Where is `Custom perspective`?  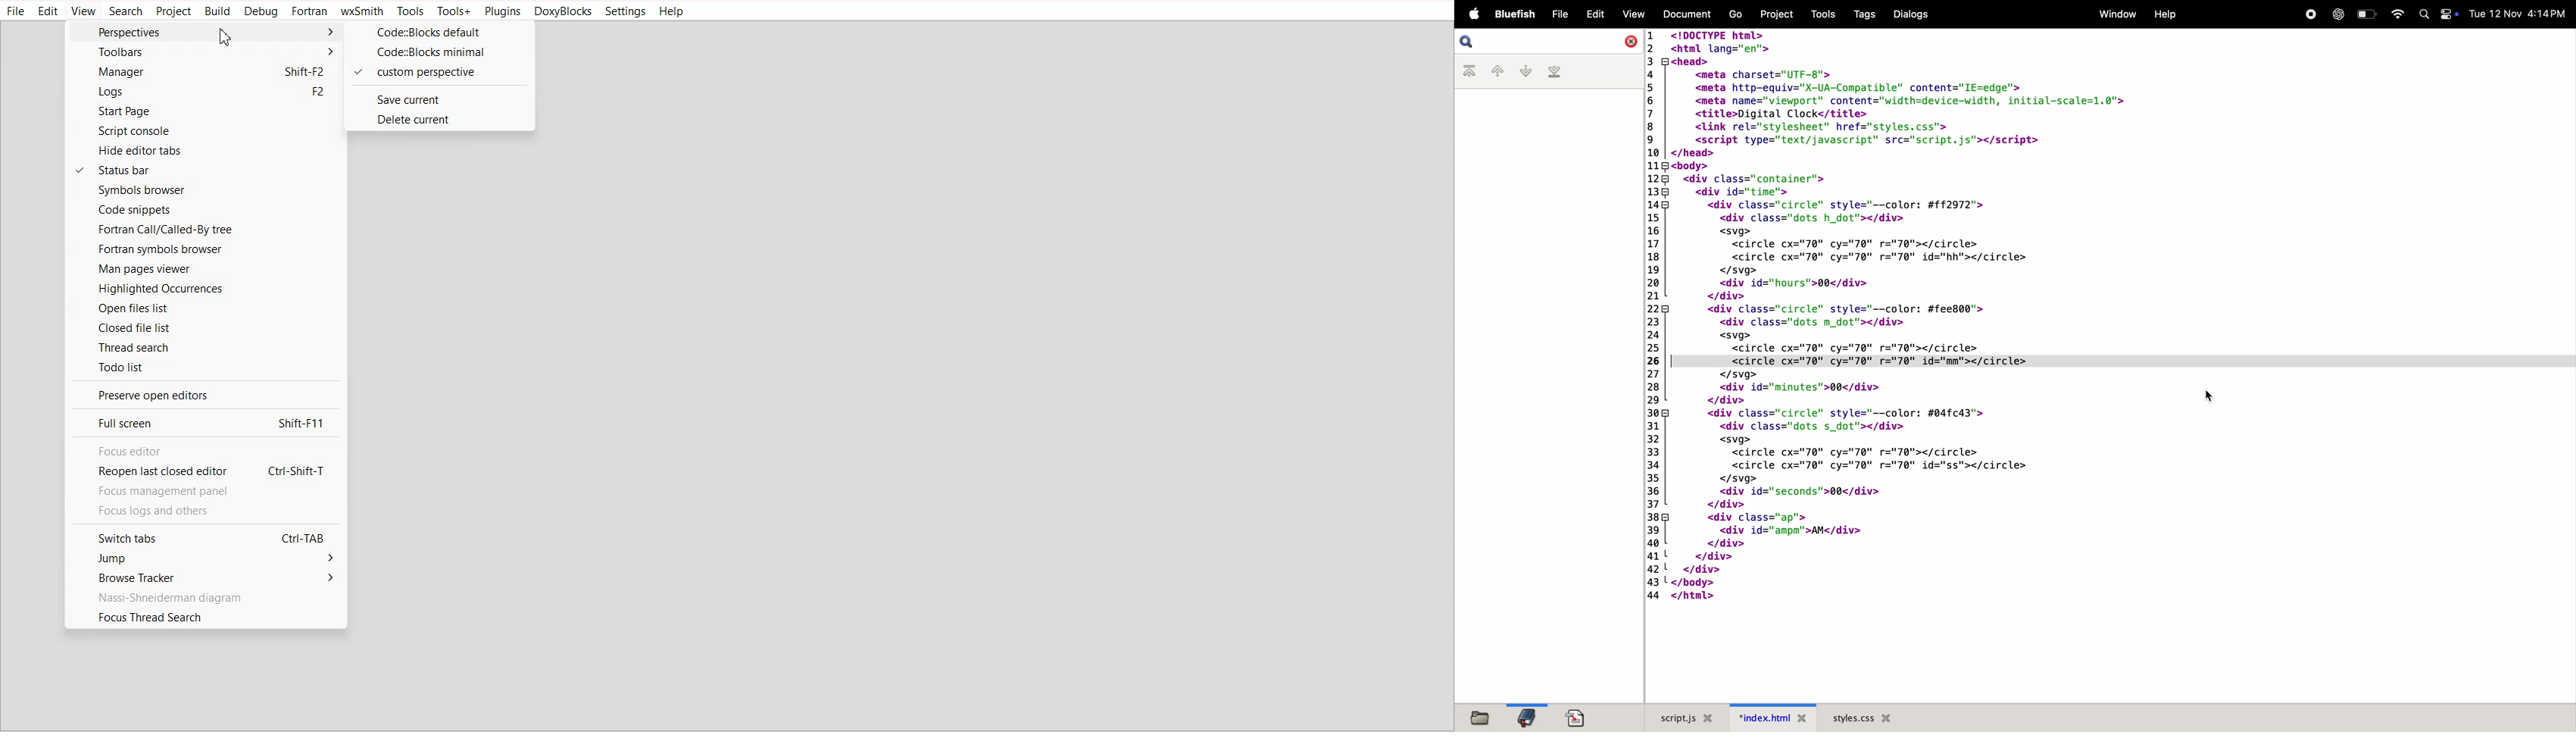 Custom perspective is located at coordinates (438, 73).